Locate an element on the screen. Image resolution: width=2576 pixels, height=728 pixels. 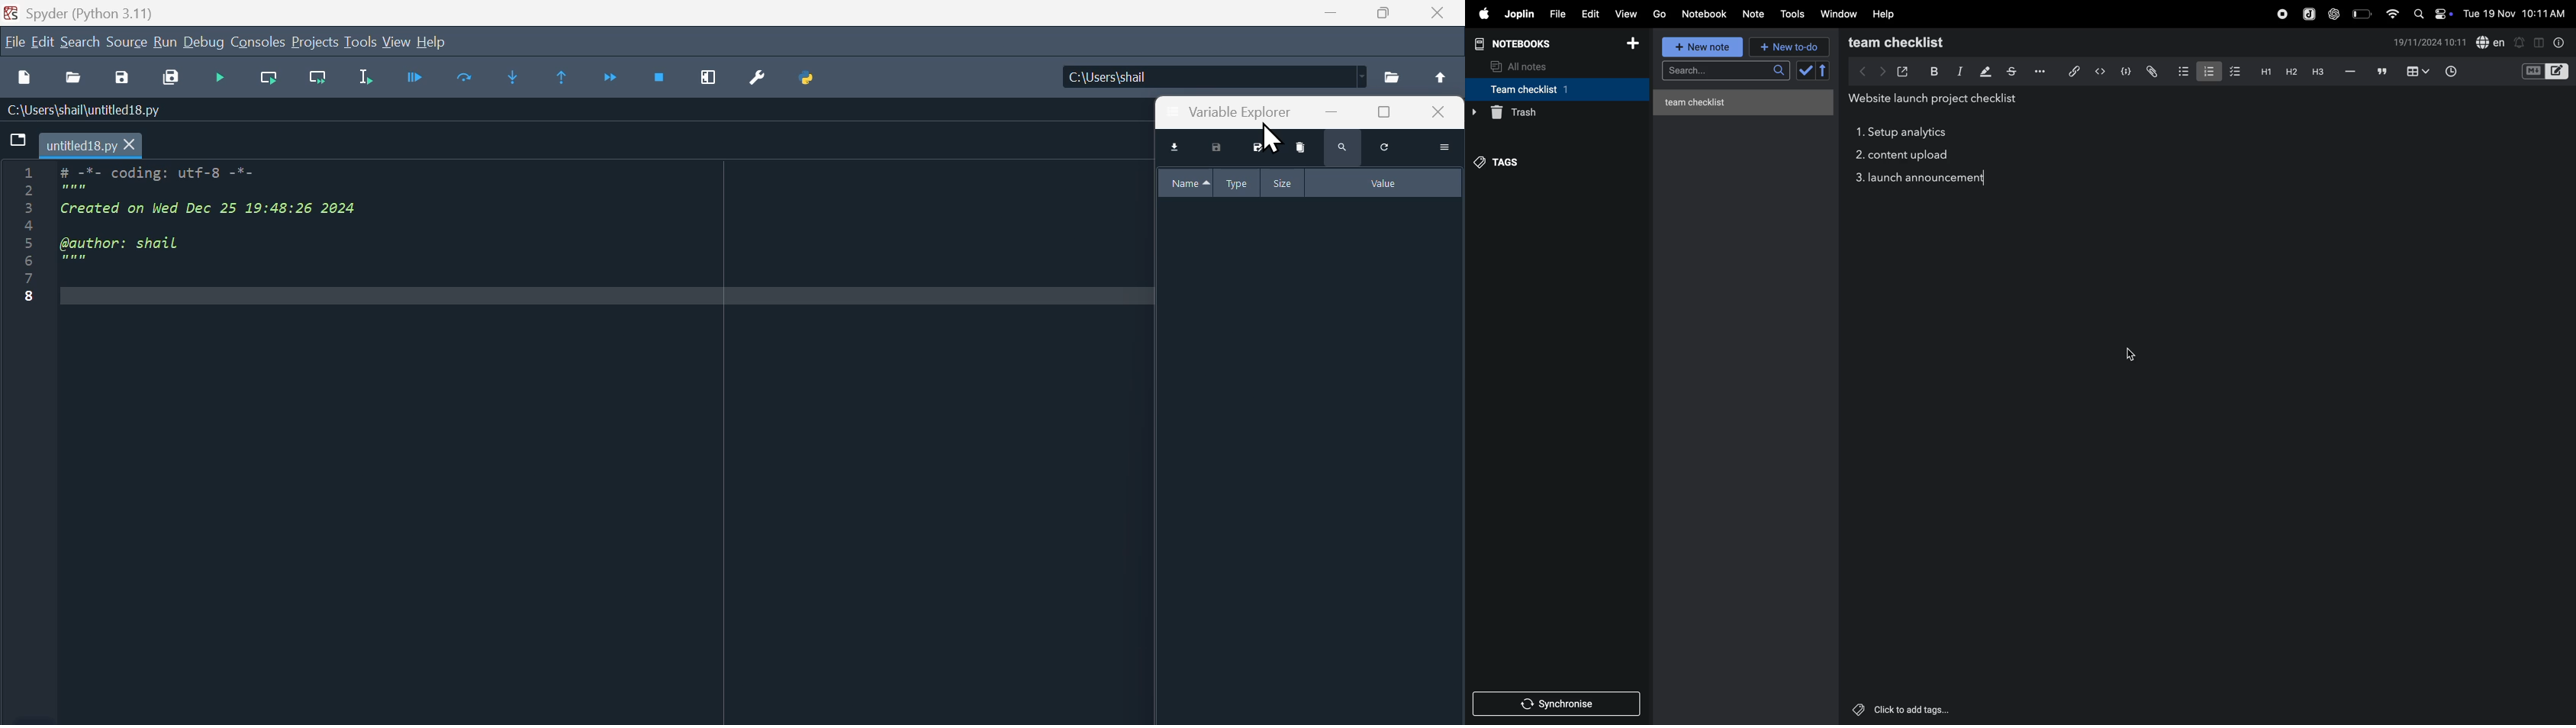
C:\users\shail\untitled18.py is located at coordinates (110, 111).